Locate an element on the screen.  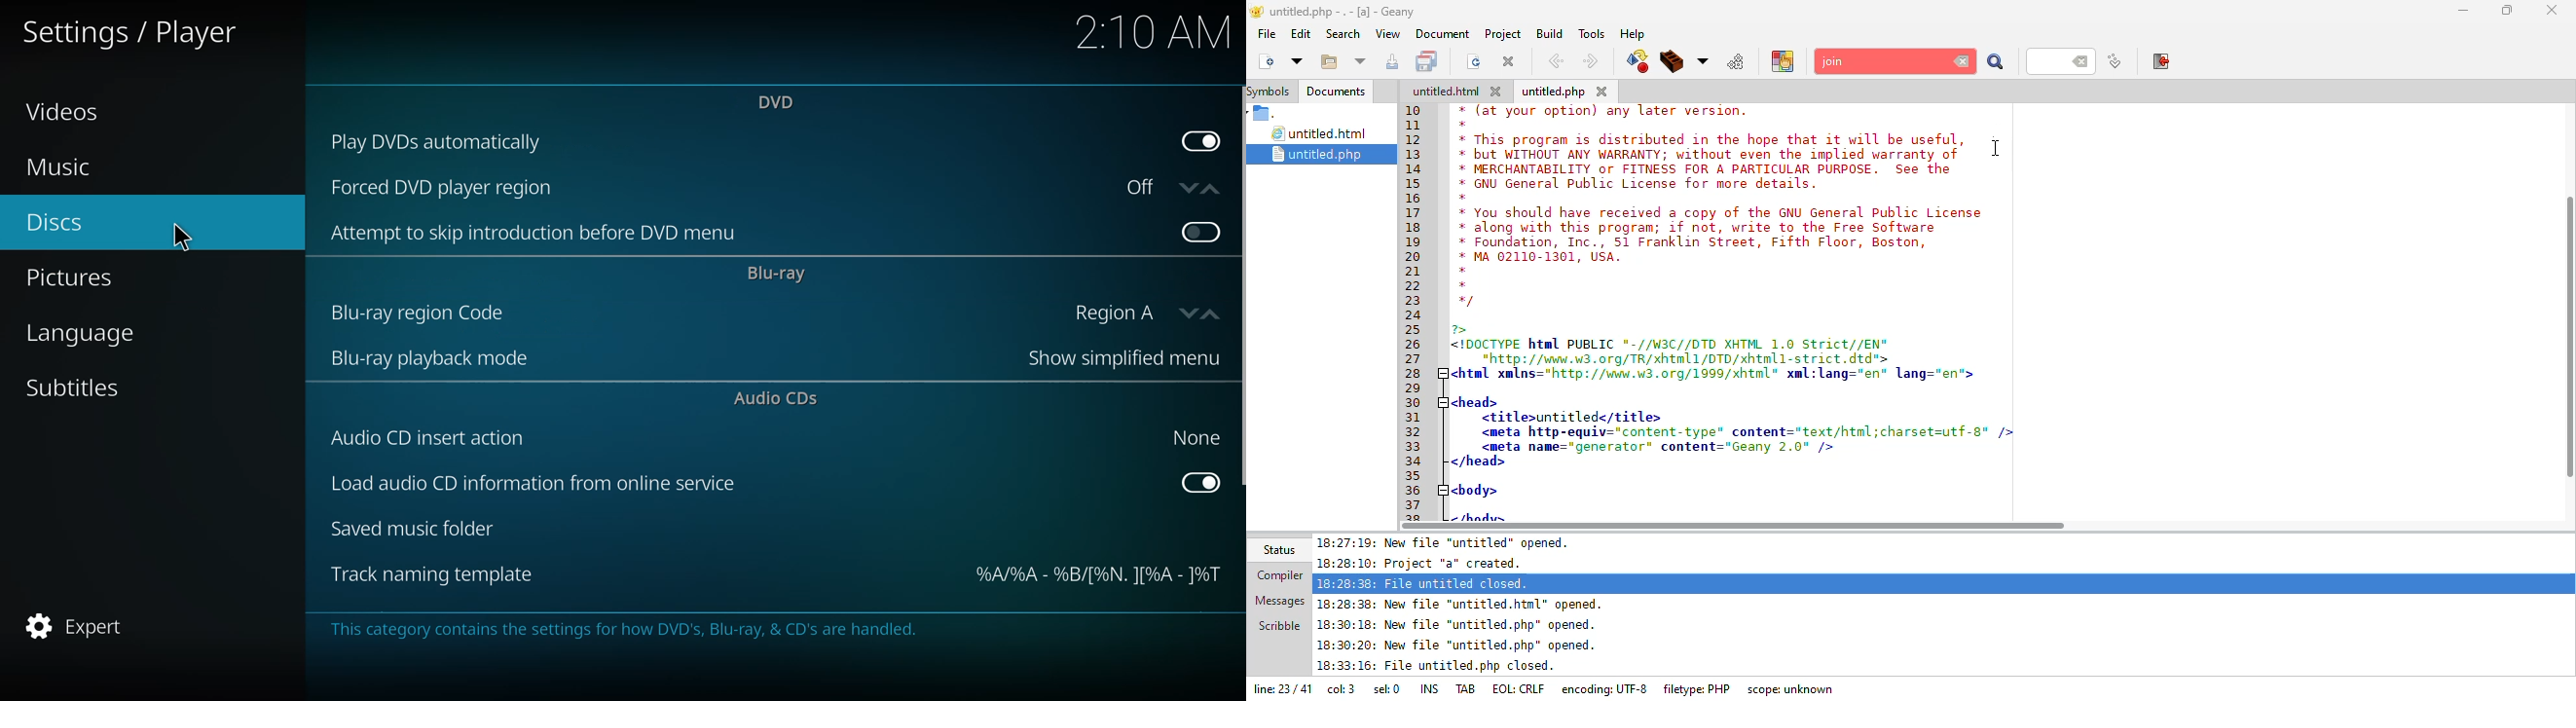
expert is located at coordinates (83, 628).